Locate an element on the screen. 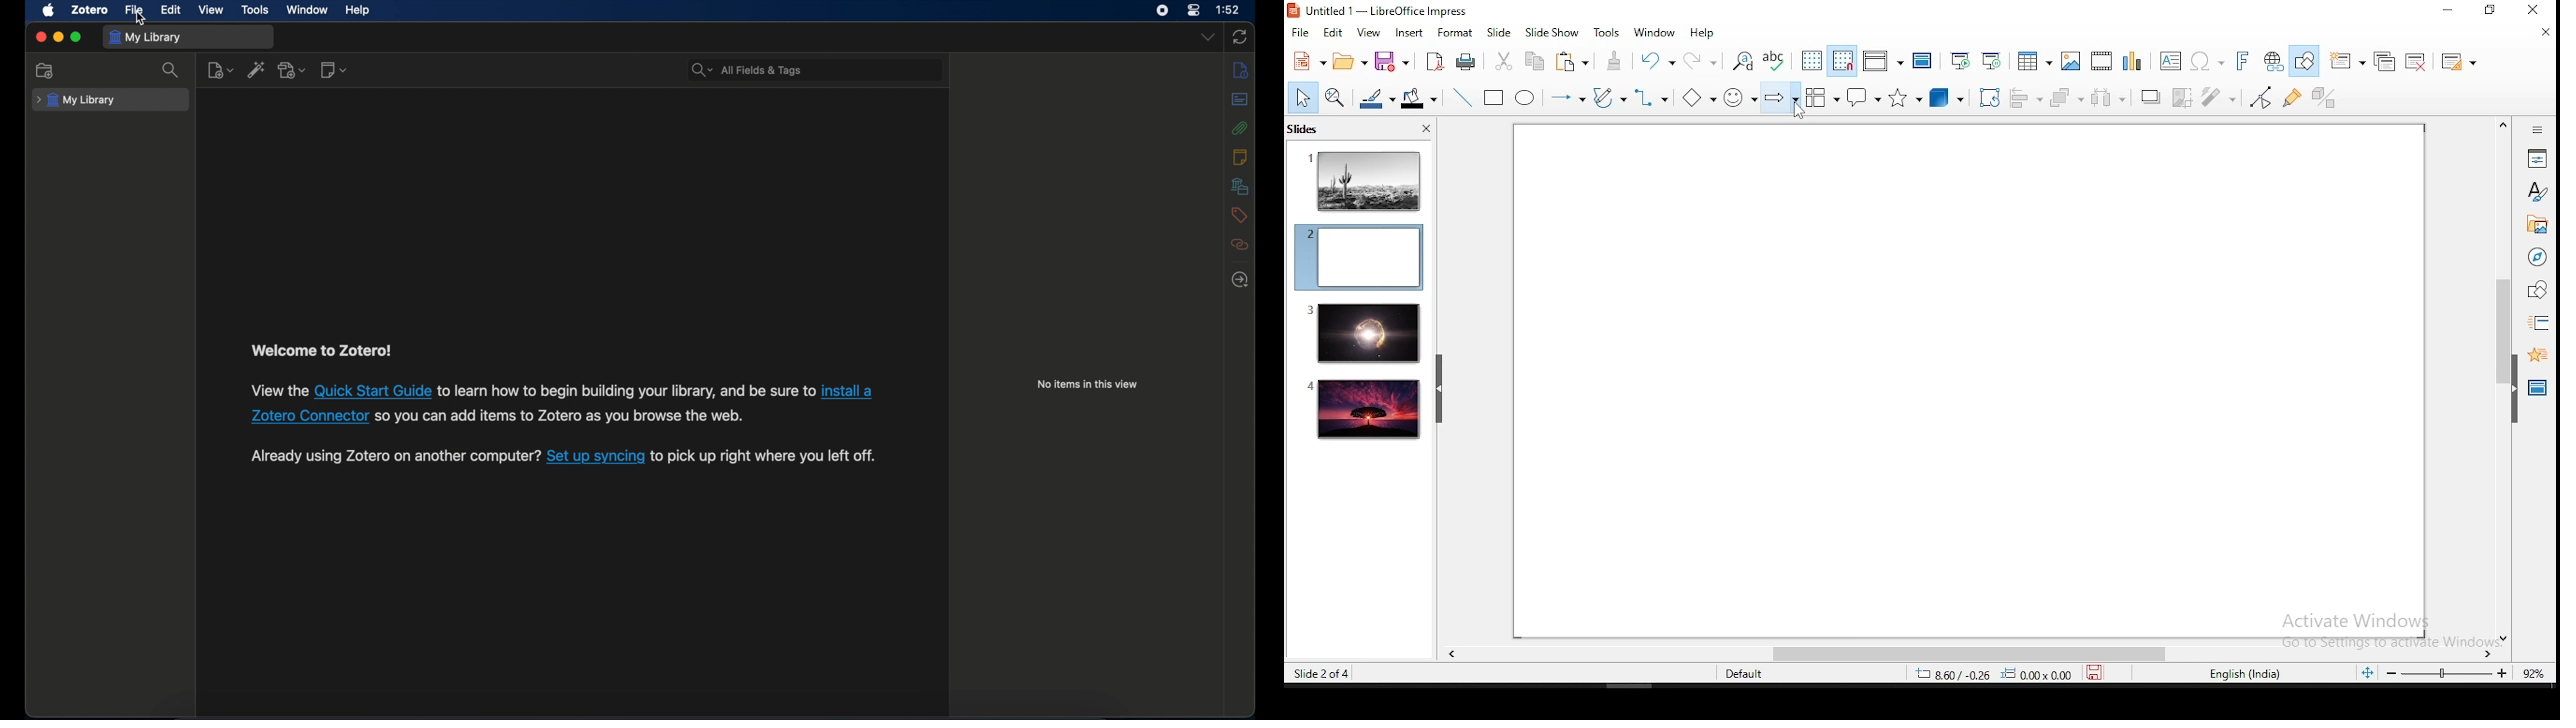 Image resolution: width=2576 pixels, height=728 pixels. line fill is located at coordinates (1375, 99).